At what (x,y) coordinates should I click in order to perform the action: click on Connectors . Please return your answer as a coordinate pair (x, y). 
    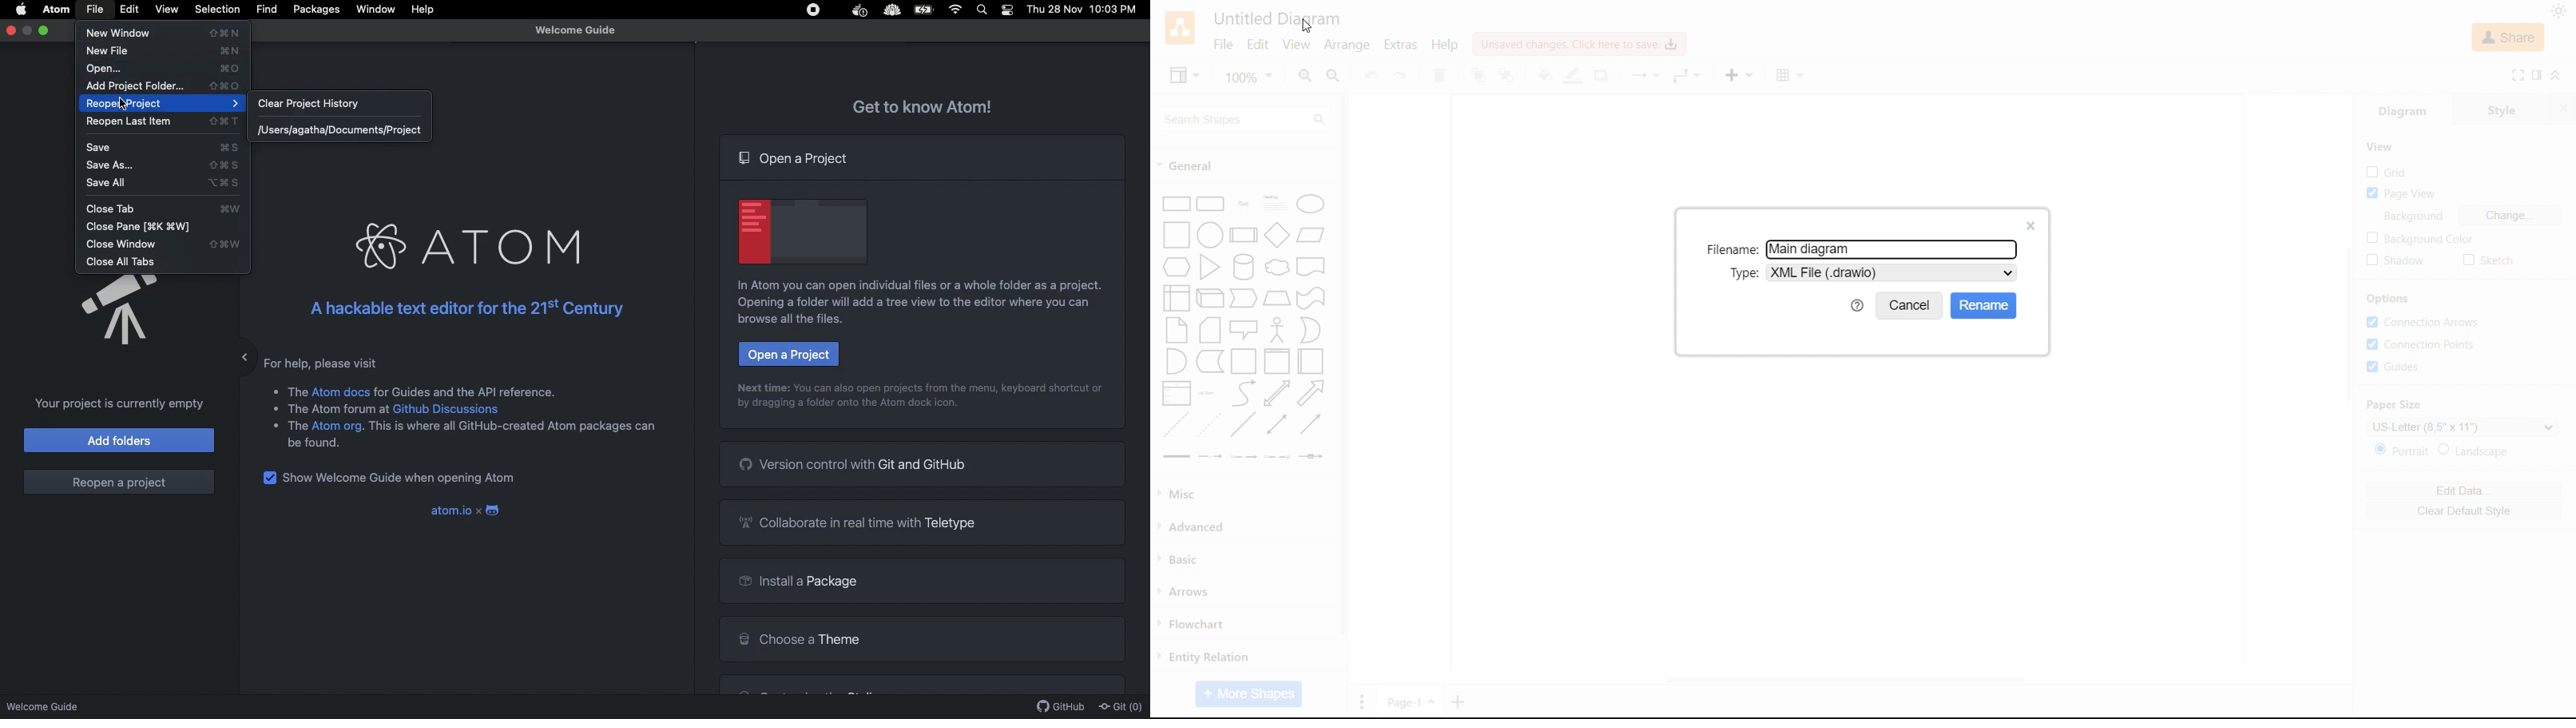
    Looking at the image, I should click on (1643, 77).